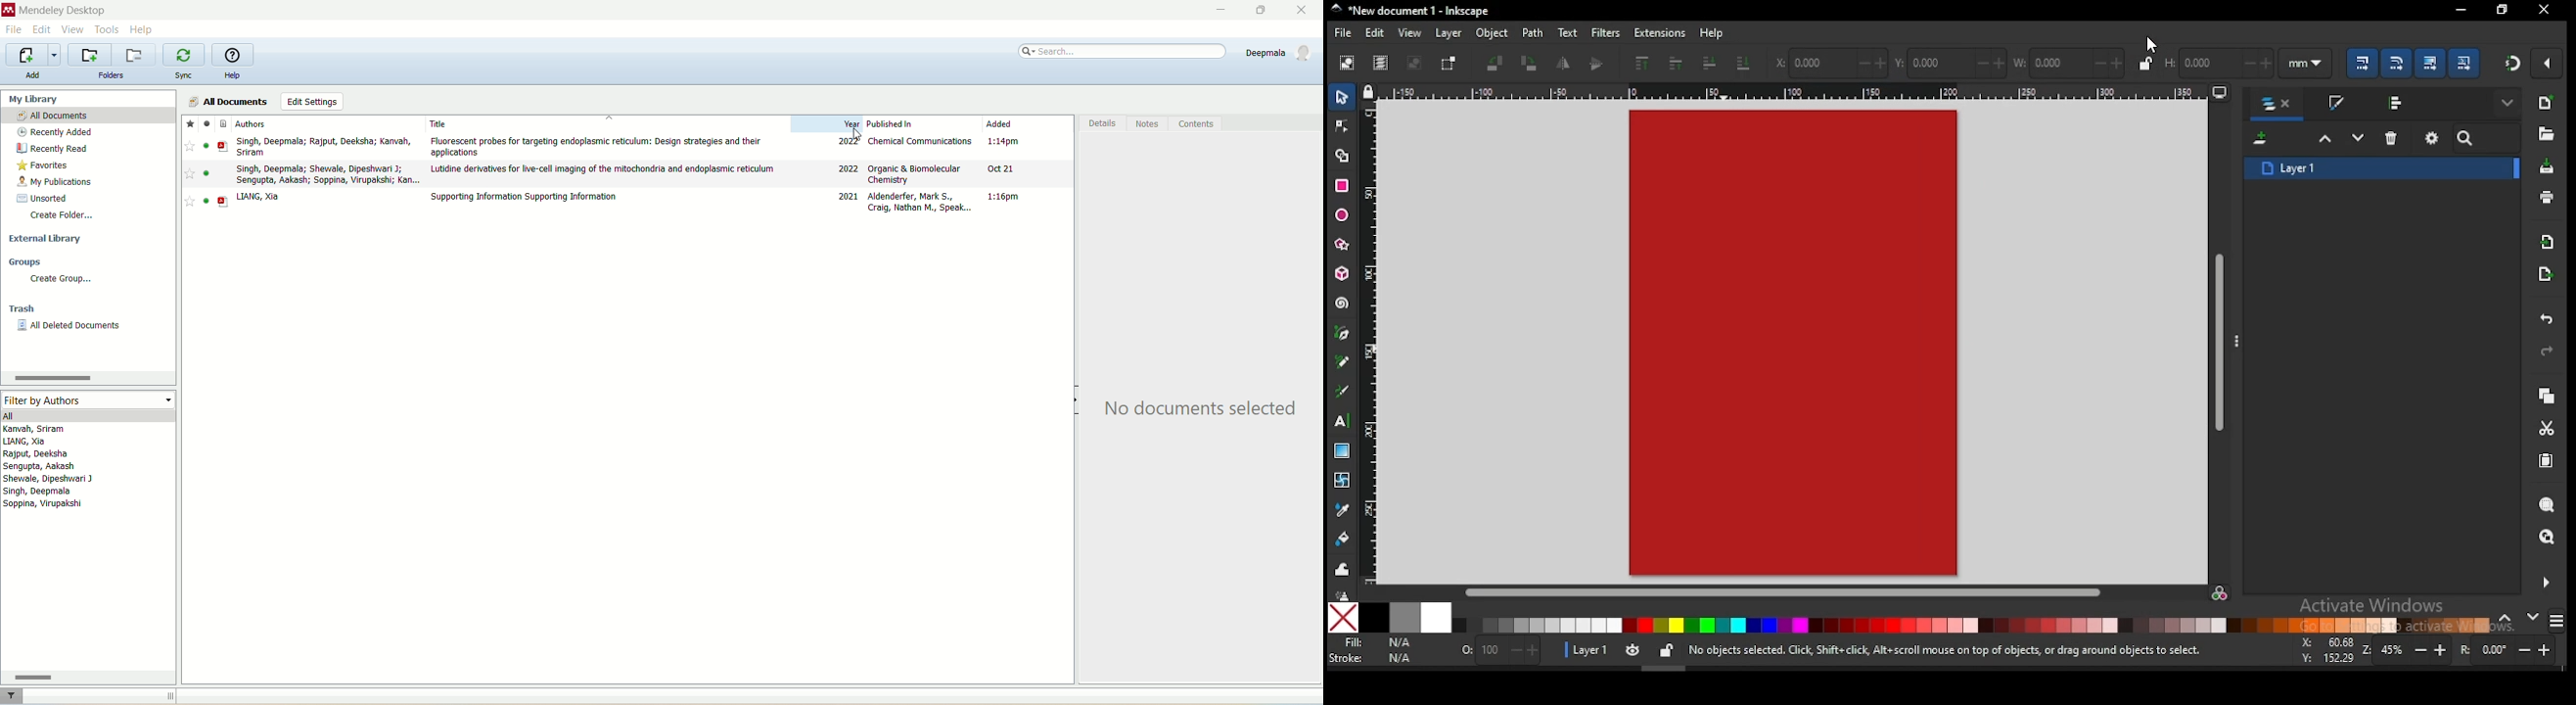 This screenshot has width=2576, height=728. What do you see at coordinates (2533, 617) in the screenshot?
I see `next` at bounding box center [2533, 617].